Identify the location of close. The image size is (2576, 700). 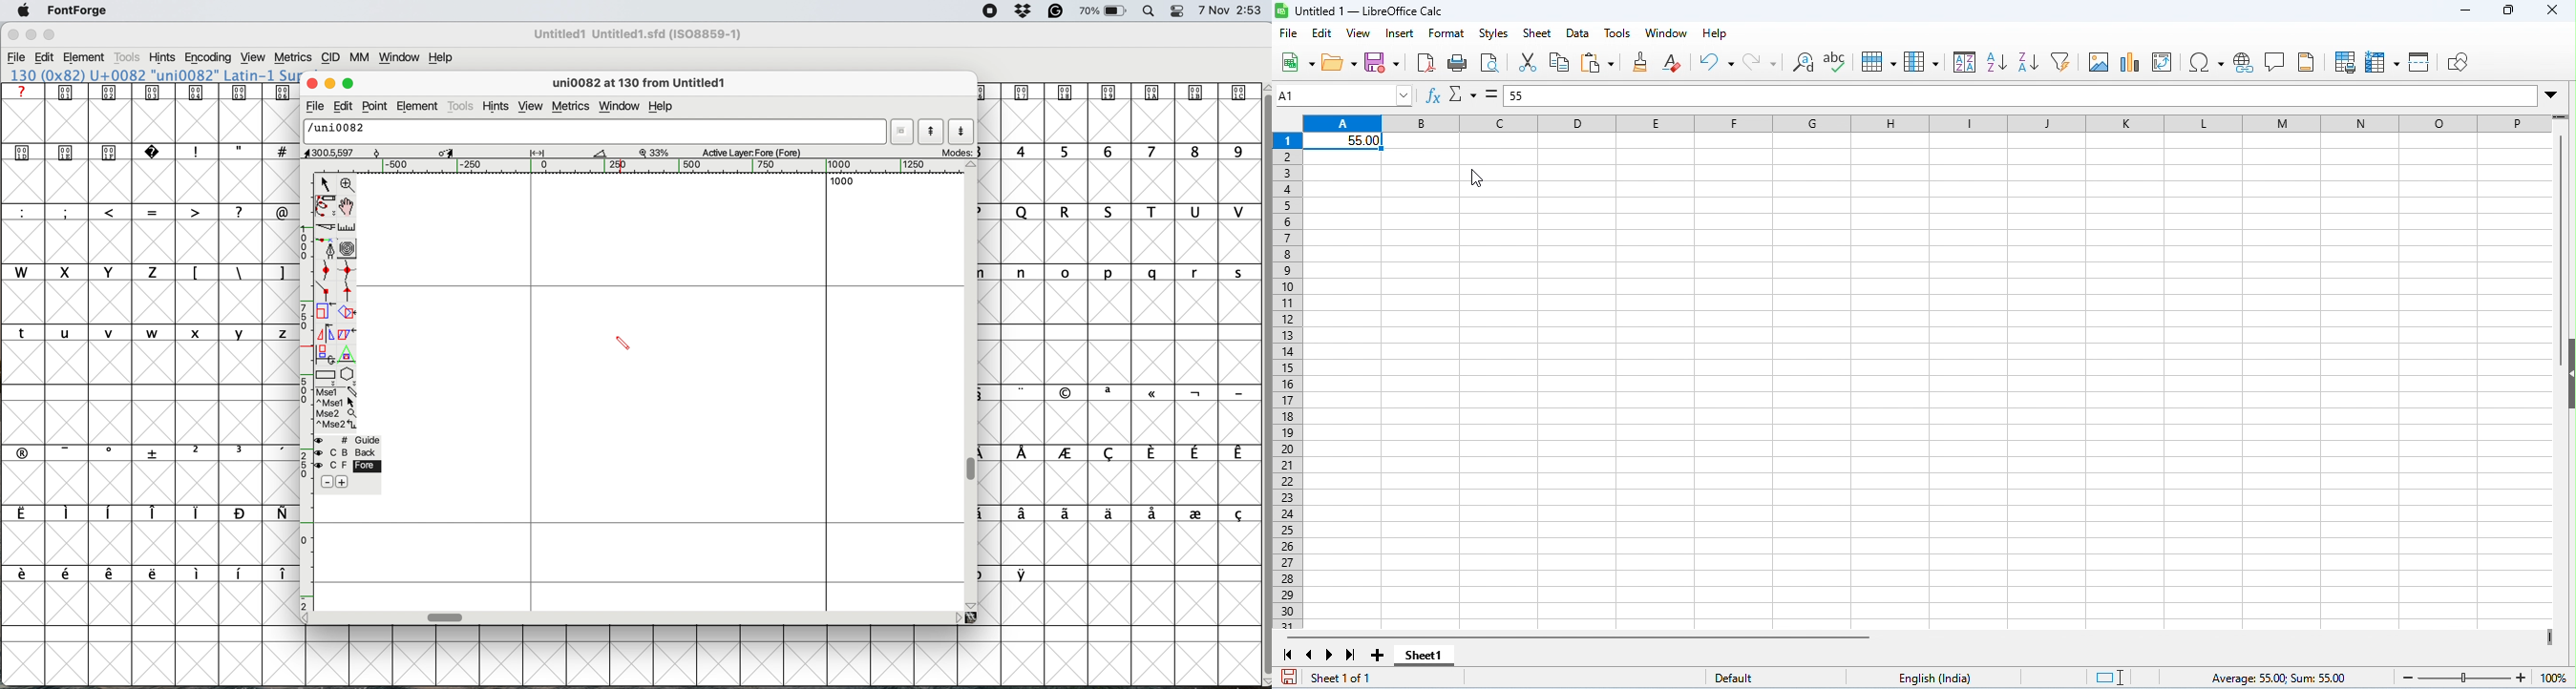
(2551, 10).